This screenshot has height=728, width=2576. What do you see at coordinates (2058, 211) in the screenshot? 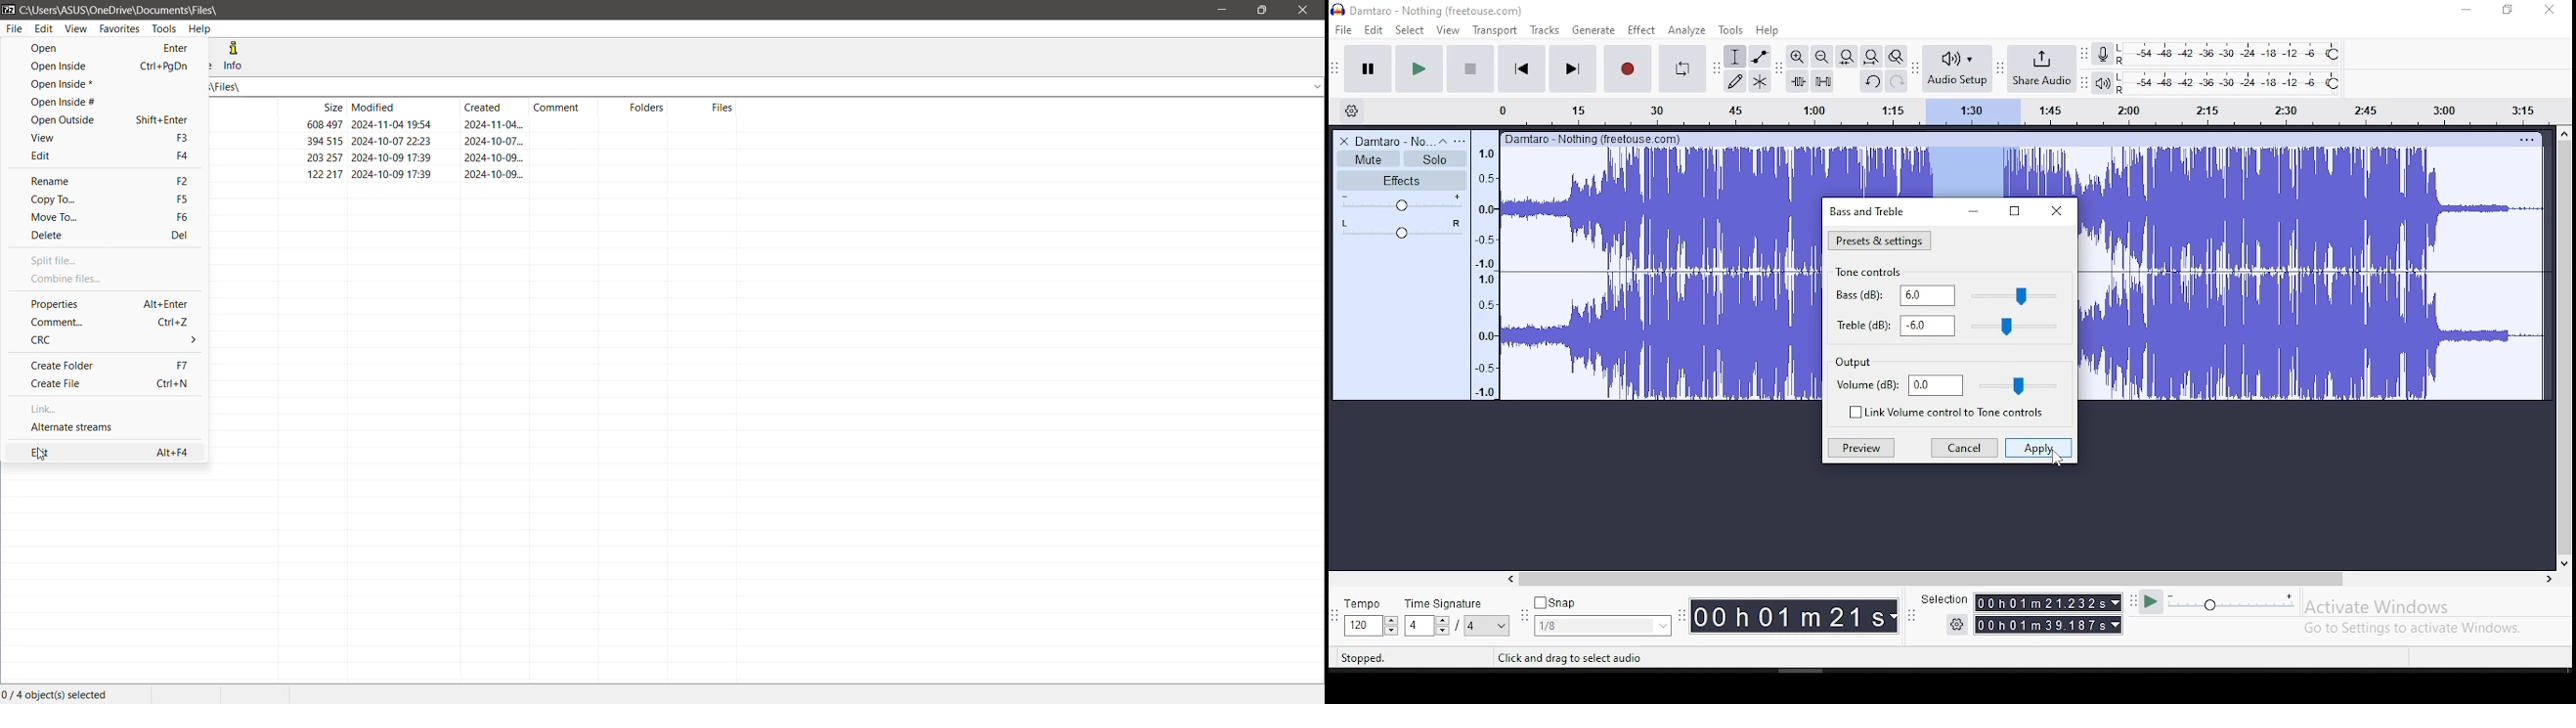
I see `close` at bounding box center [2058, 211].